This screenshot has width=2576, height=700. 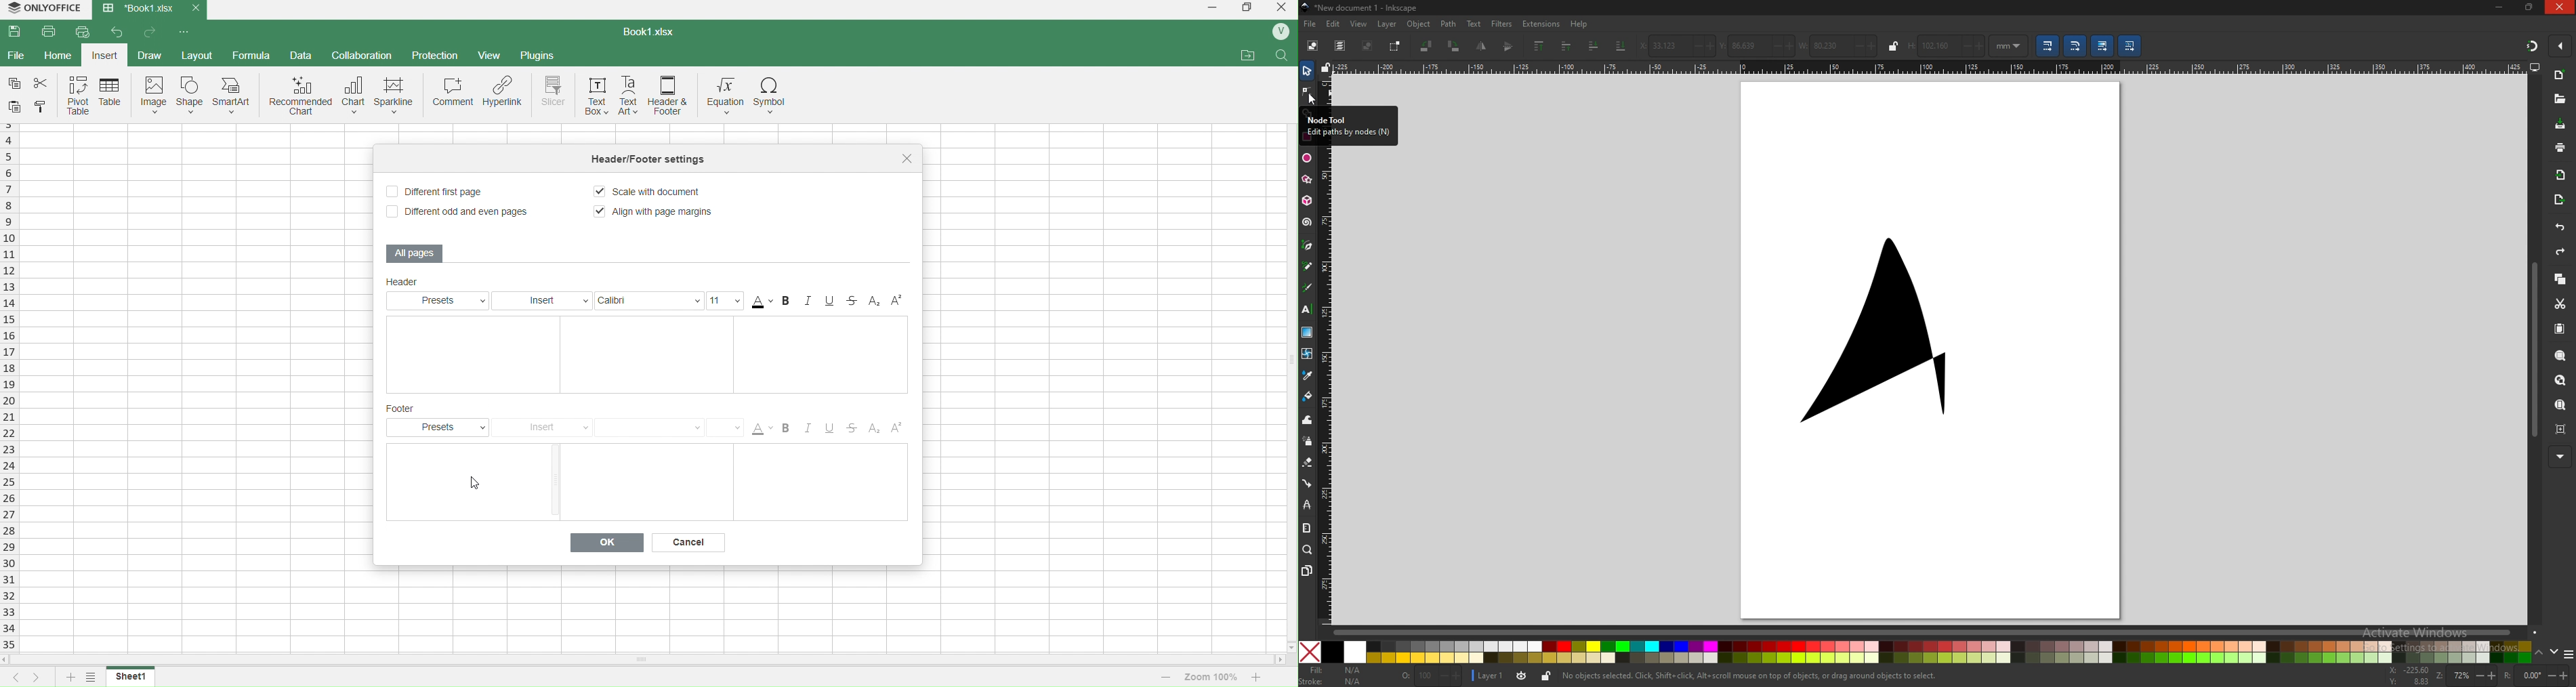 What do you see at coordinates (2555, 652) in the screenshot?
I see `down` at bounding box center [2555, 652].